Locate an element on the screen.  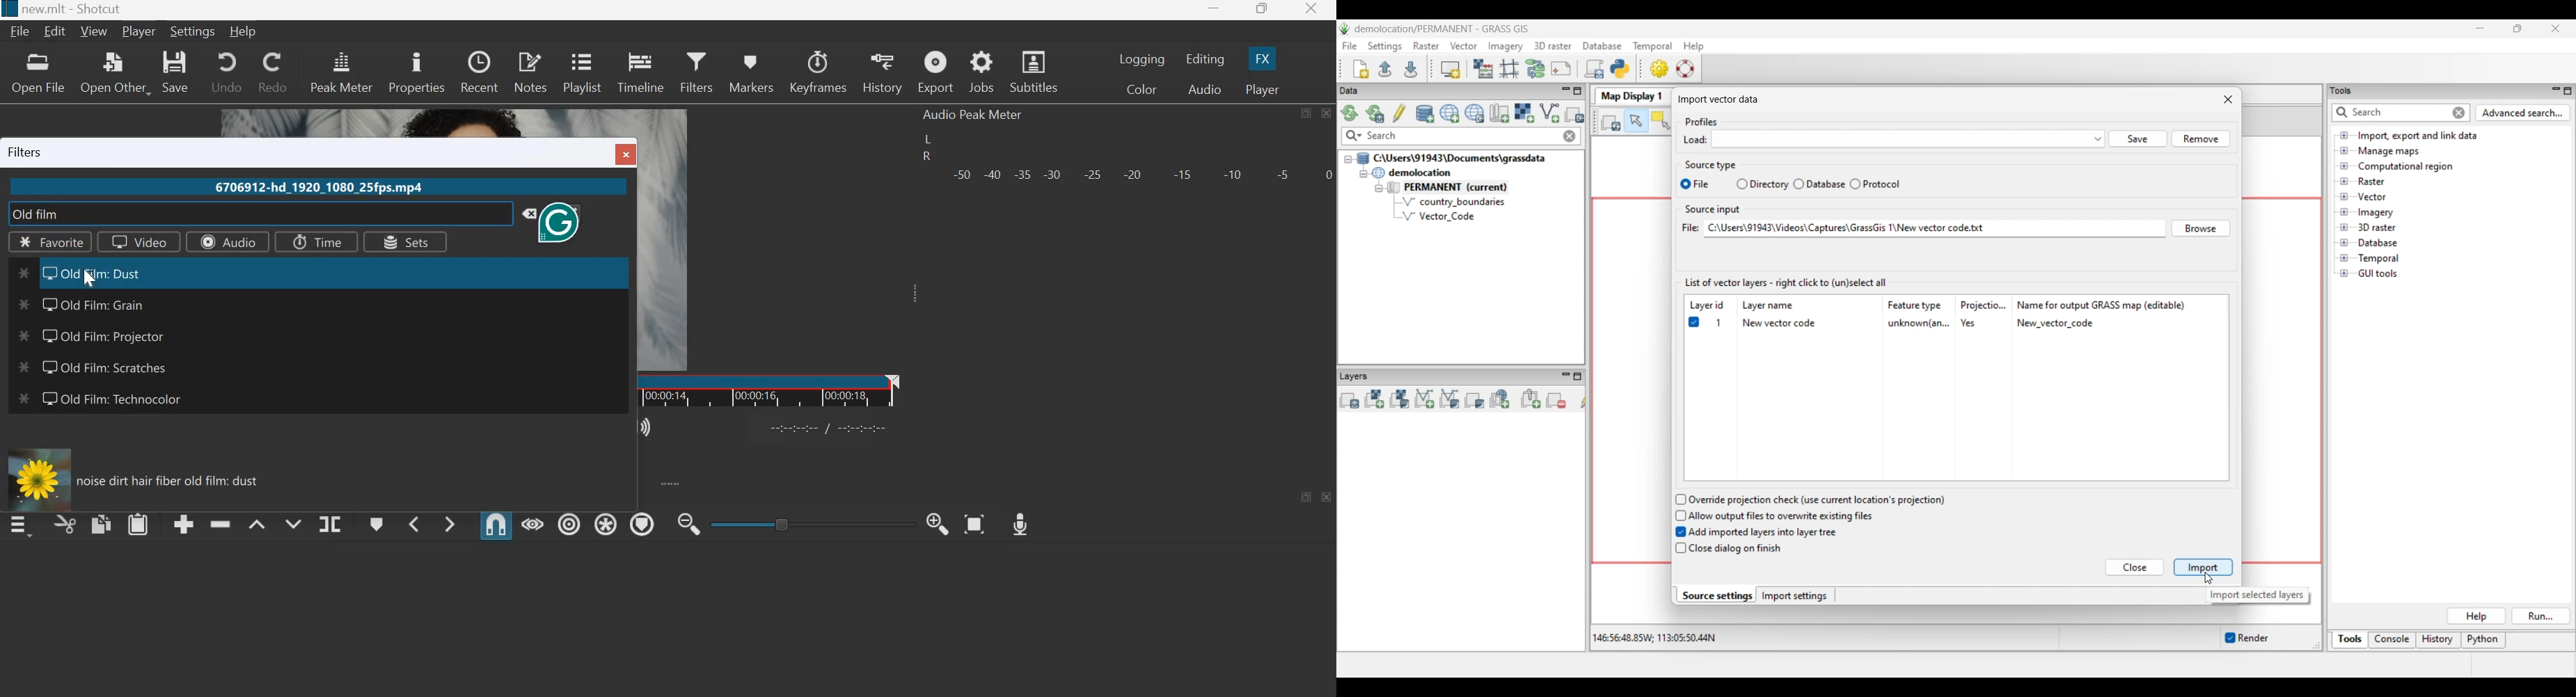
Color is located at coordinates (1144, 90).